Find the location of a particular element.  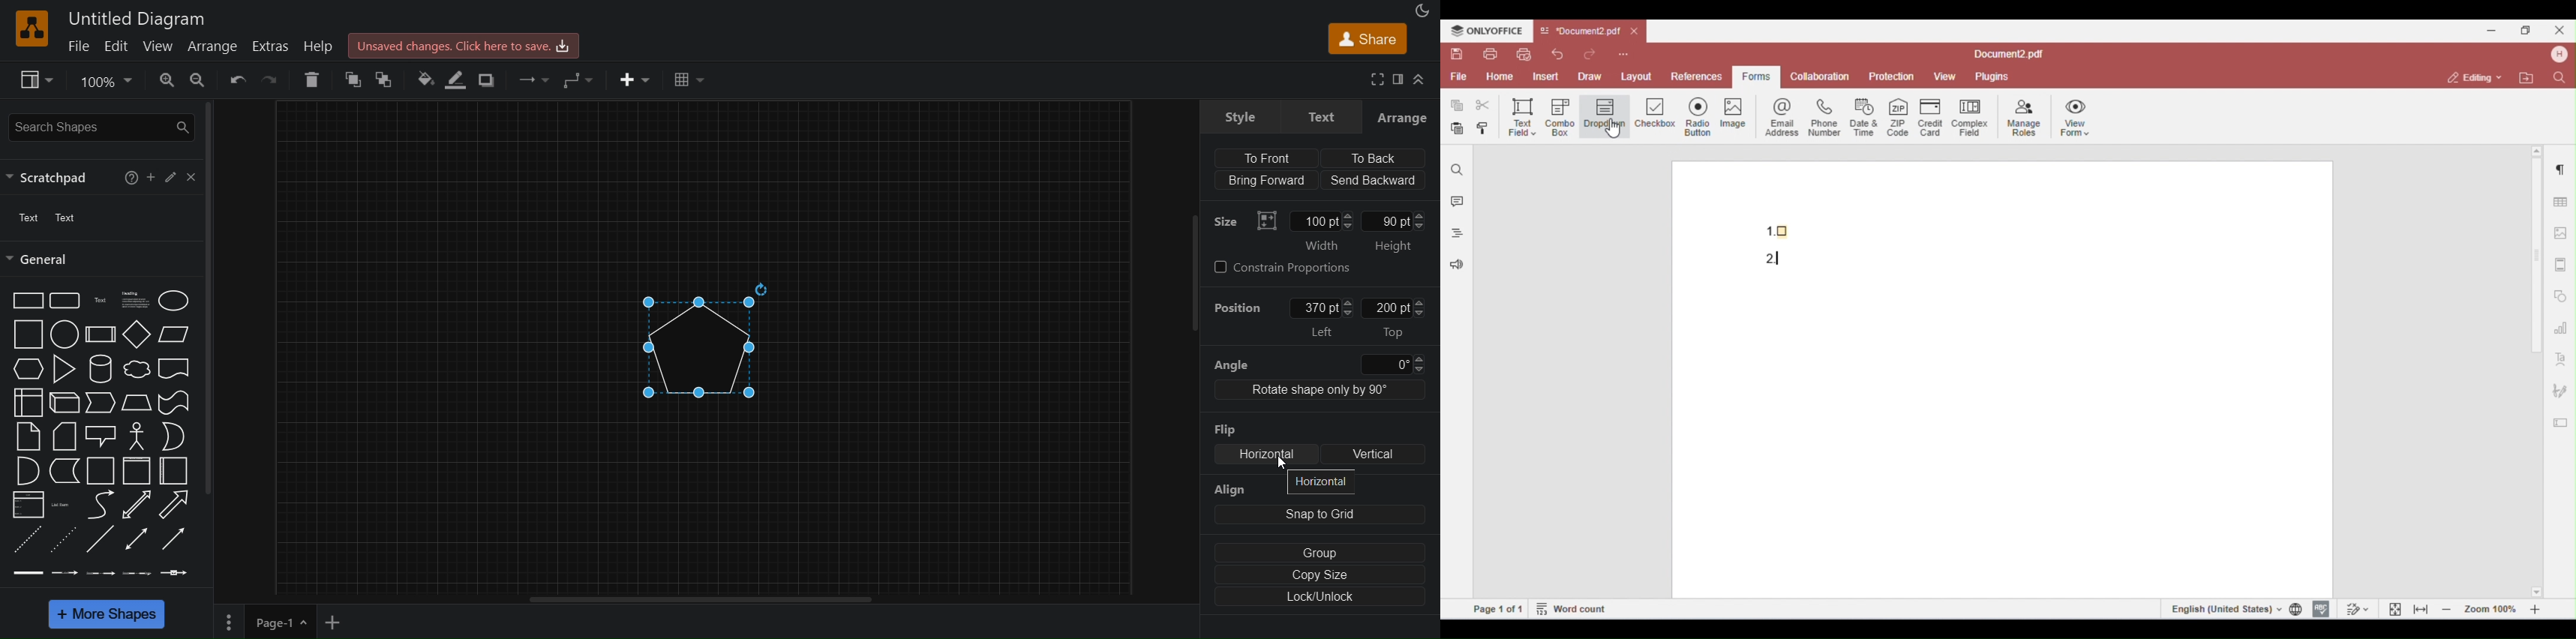

Data storage is located at coordinates (65, 471).